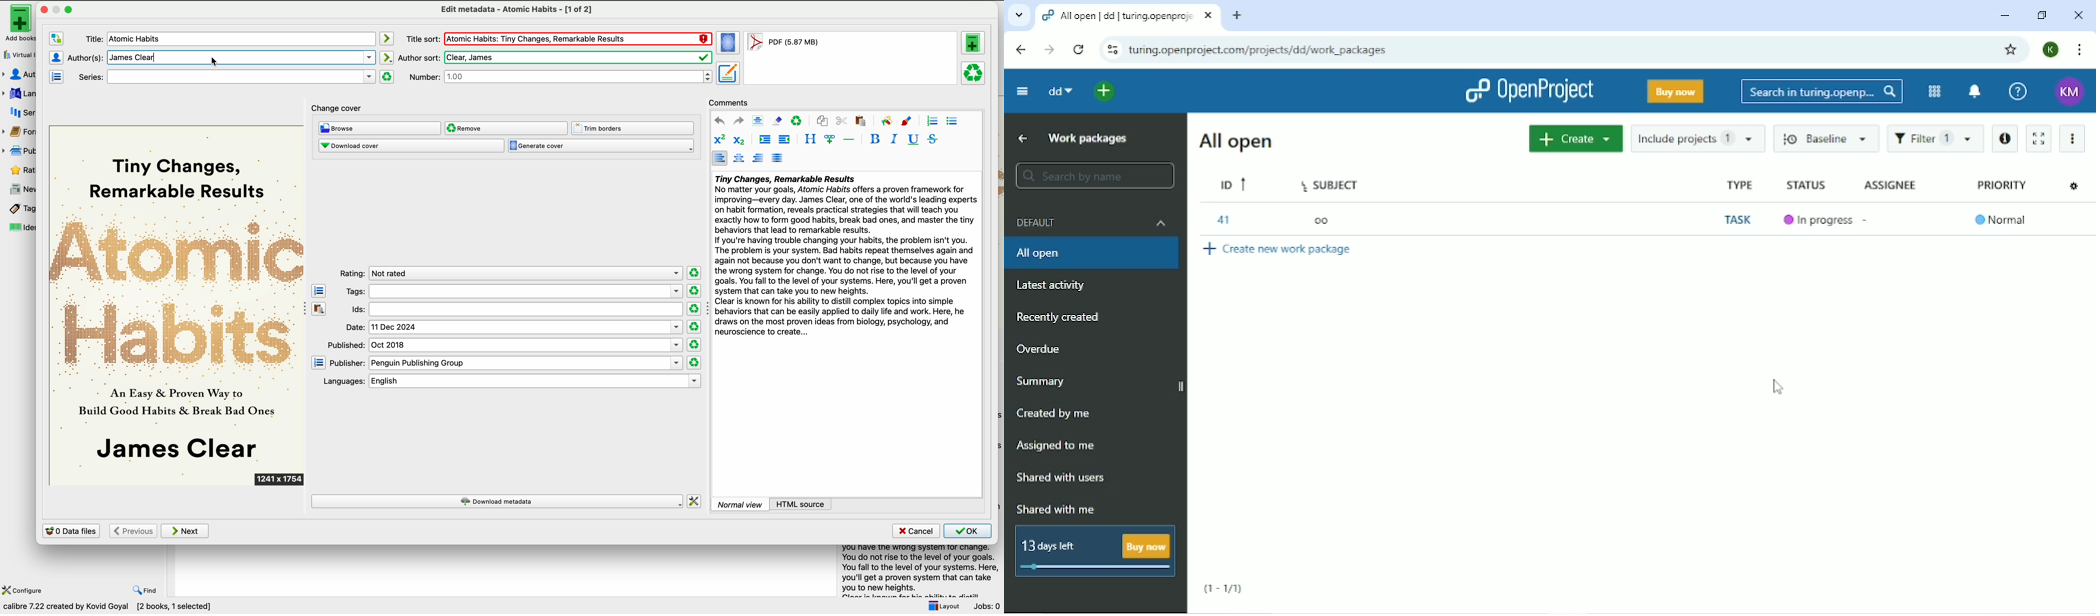 The height and width of the screenshot is (616, 2100). Describe the element at coordinates (1020, 49) in the screenshot. I see `Back` at that location.